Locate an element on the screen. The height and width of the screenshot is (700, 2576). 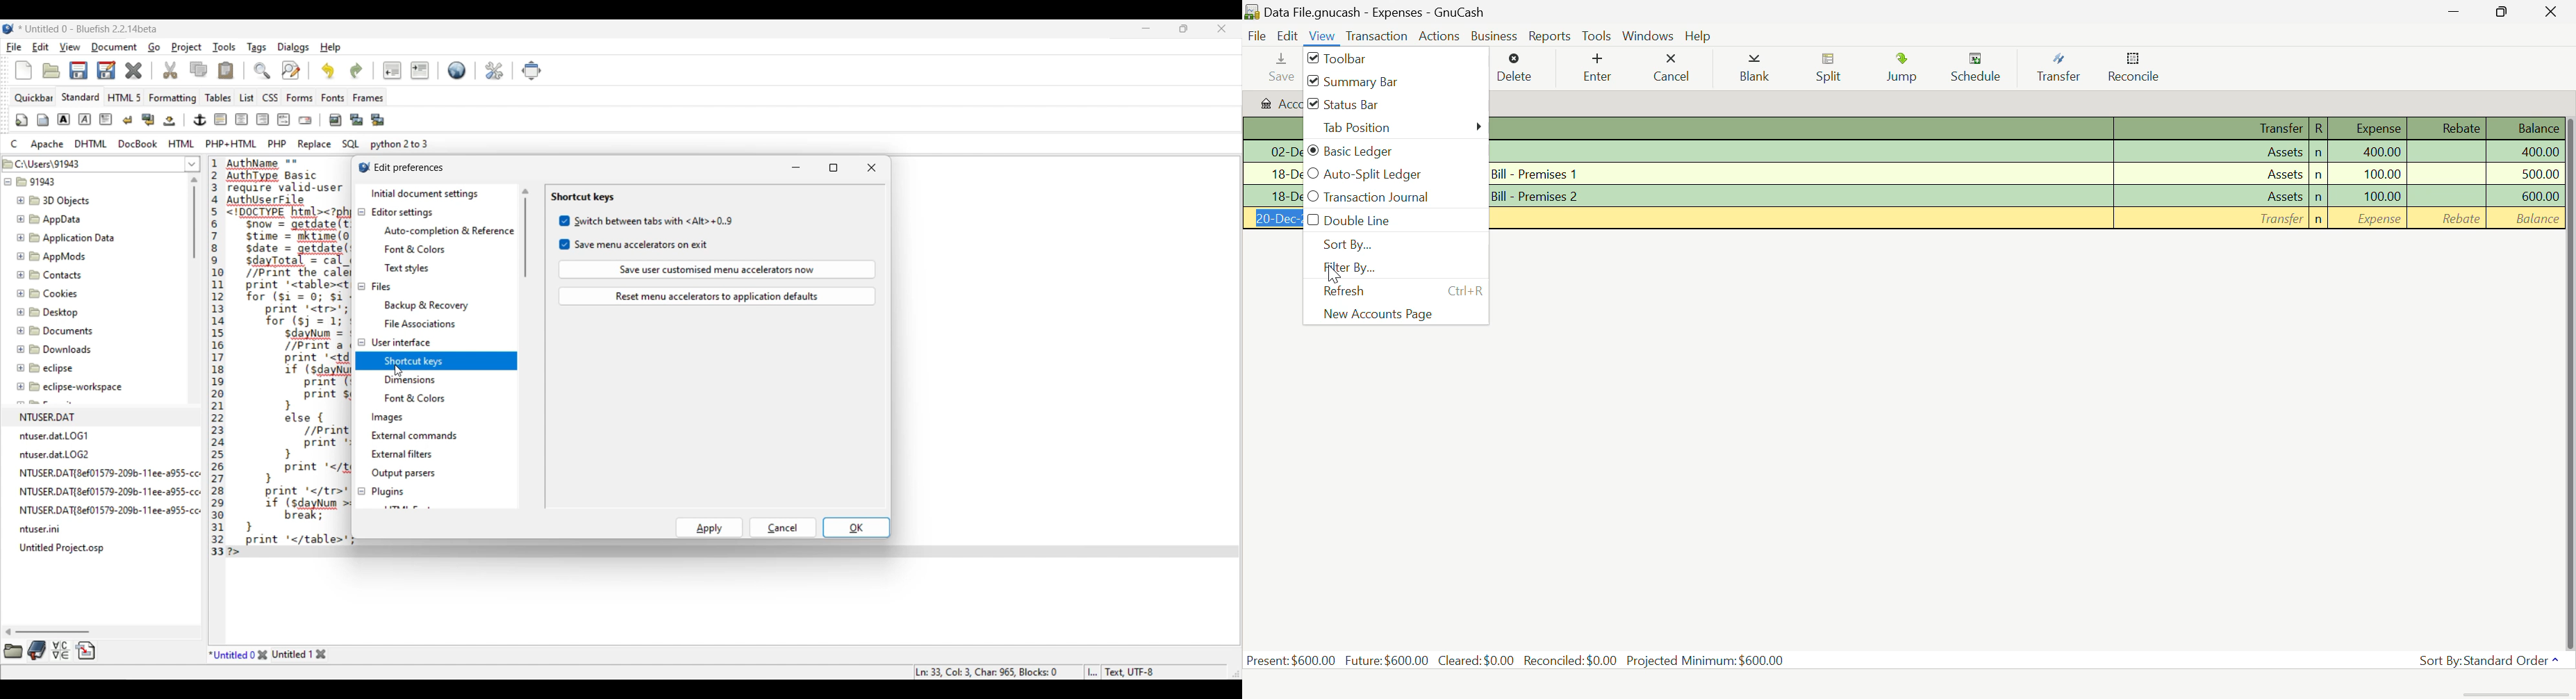
Cookies is located at coordinates (61, 295).